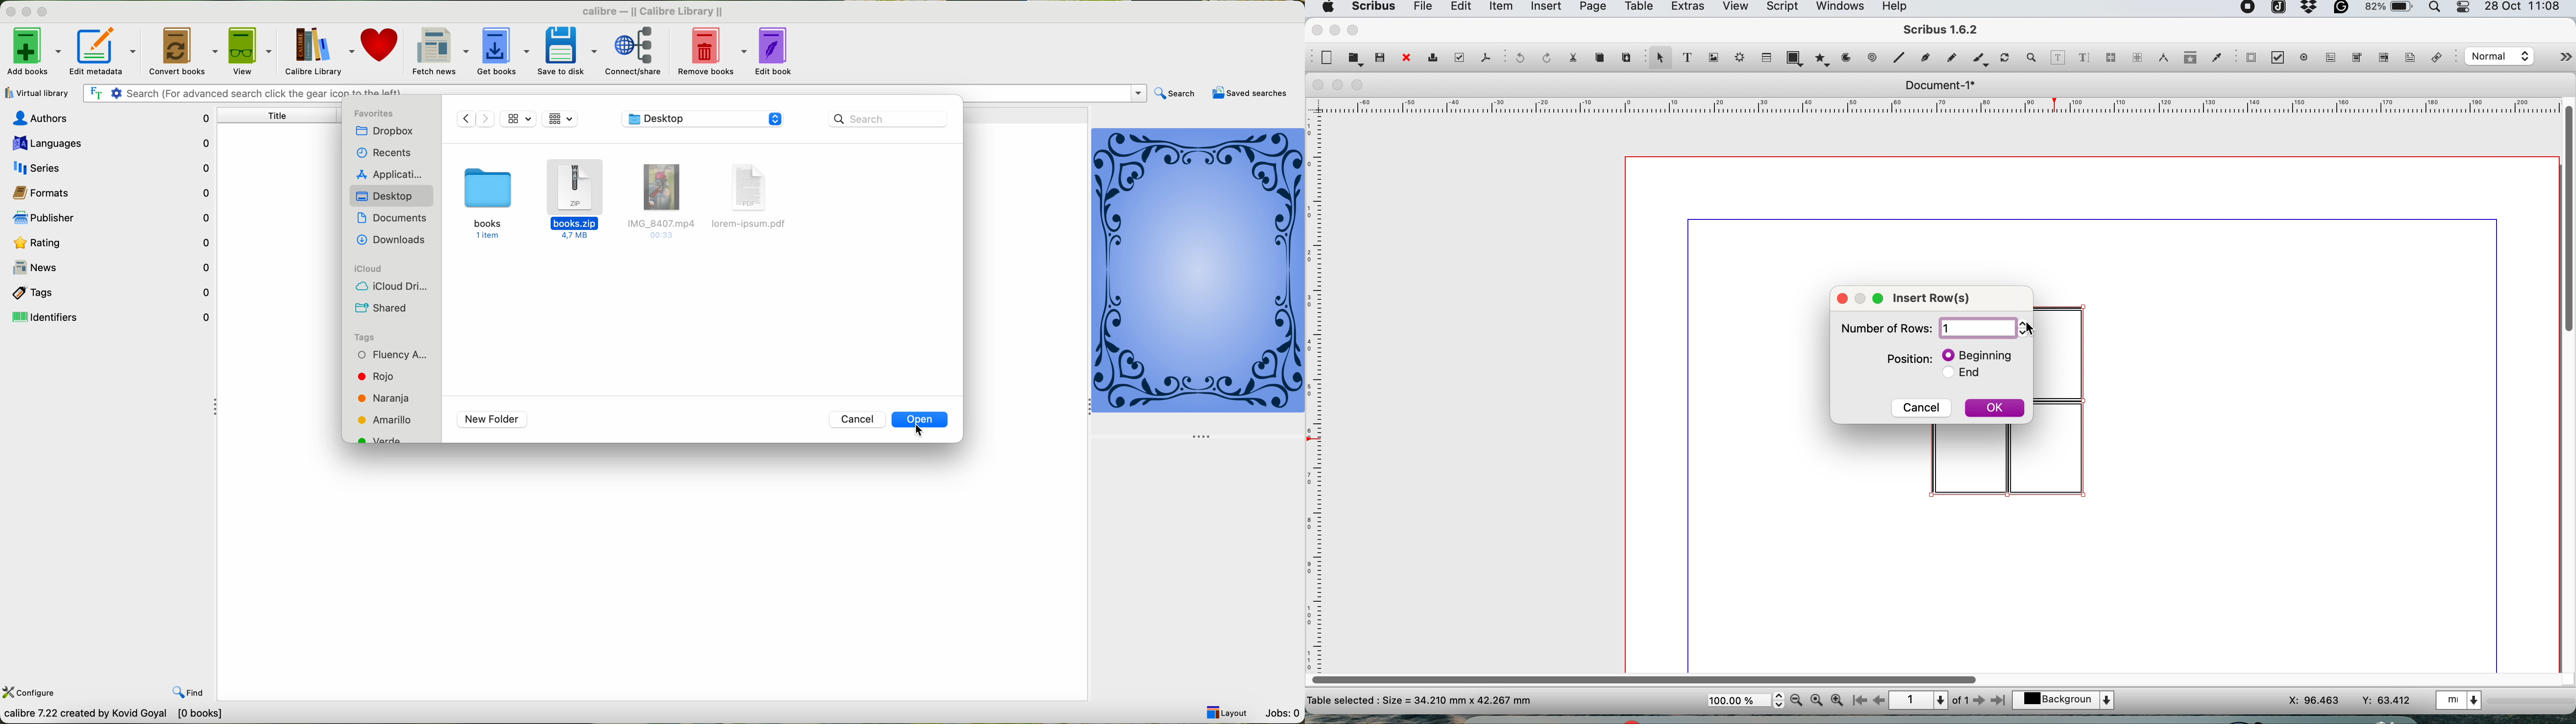 This screenshot has height=728, width=2576. Describe the element at coordinates (1250, 94) in the screenshot. I see `saved searches` at that location.